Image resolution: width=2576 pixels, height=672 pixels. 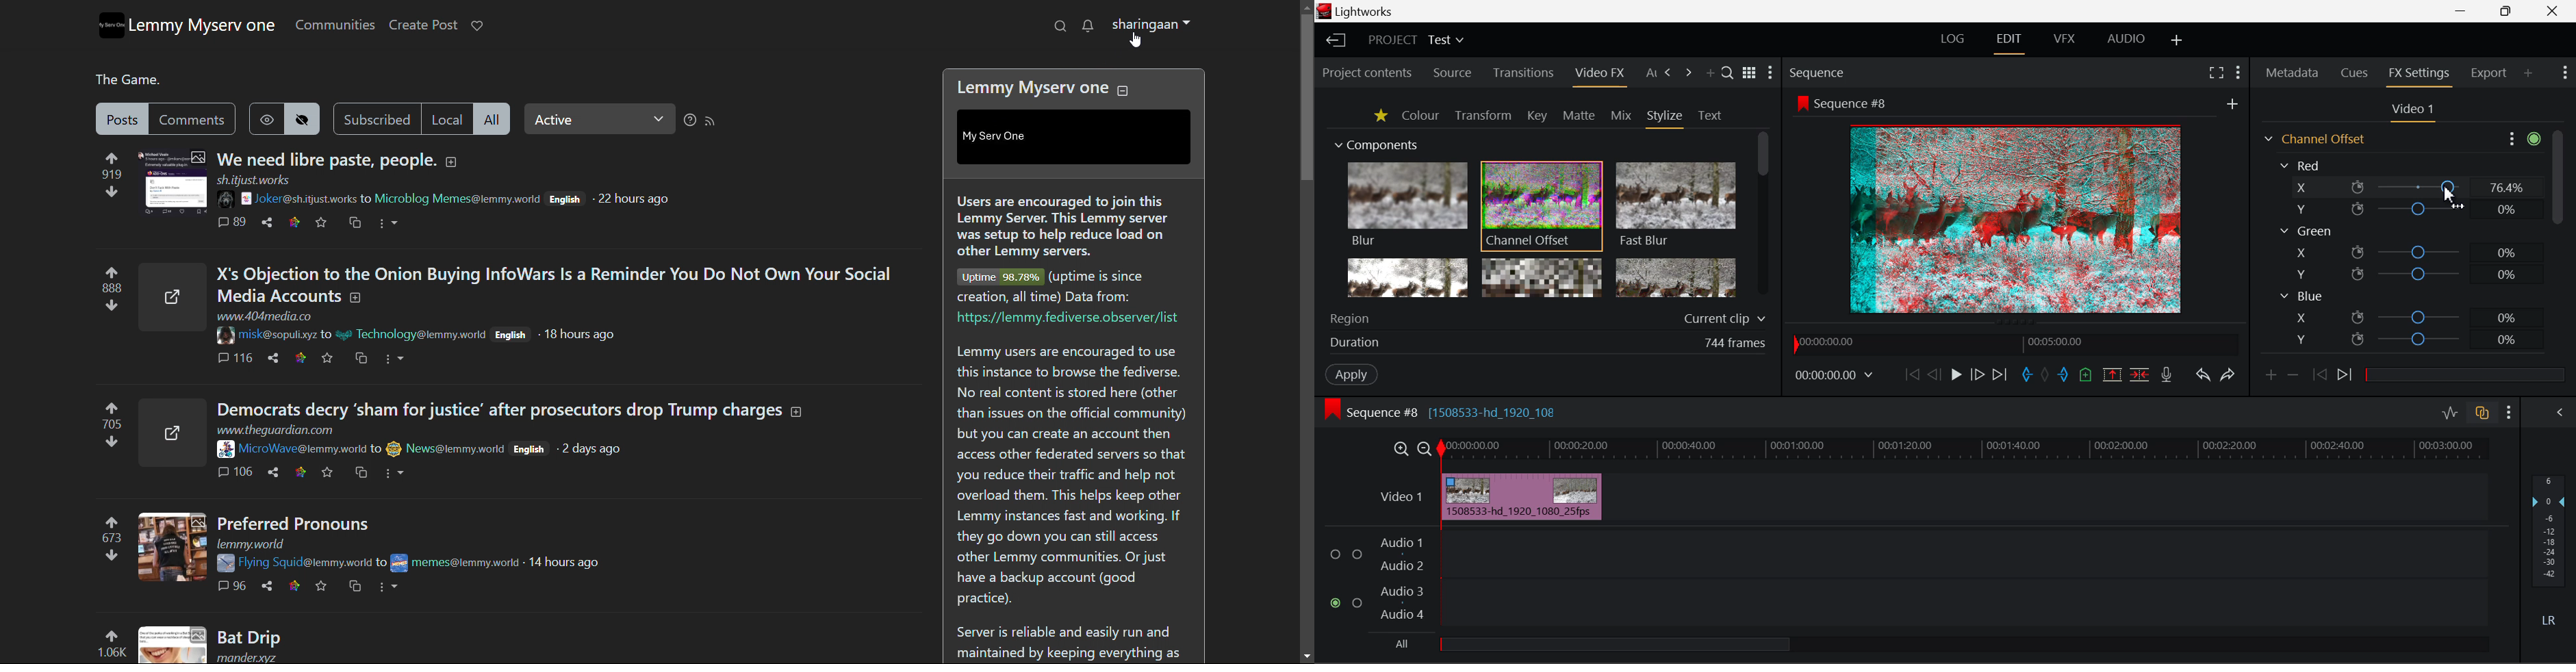 I want to click on Project Title, so click(x=1416, y=38).